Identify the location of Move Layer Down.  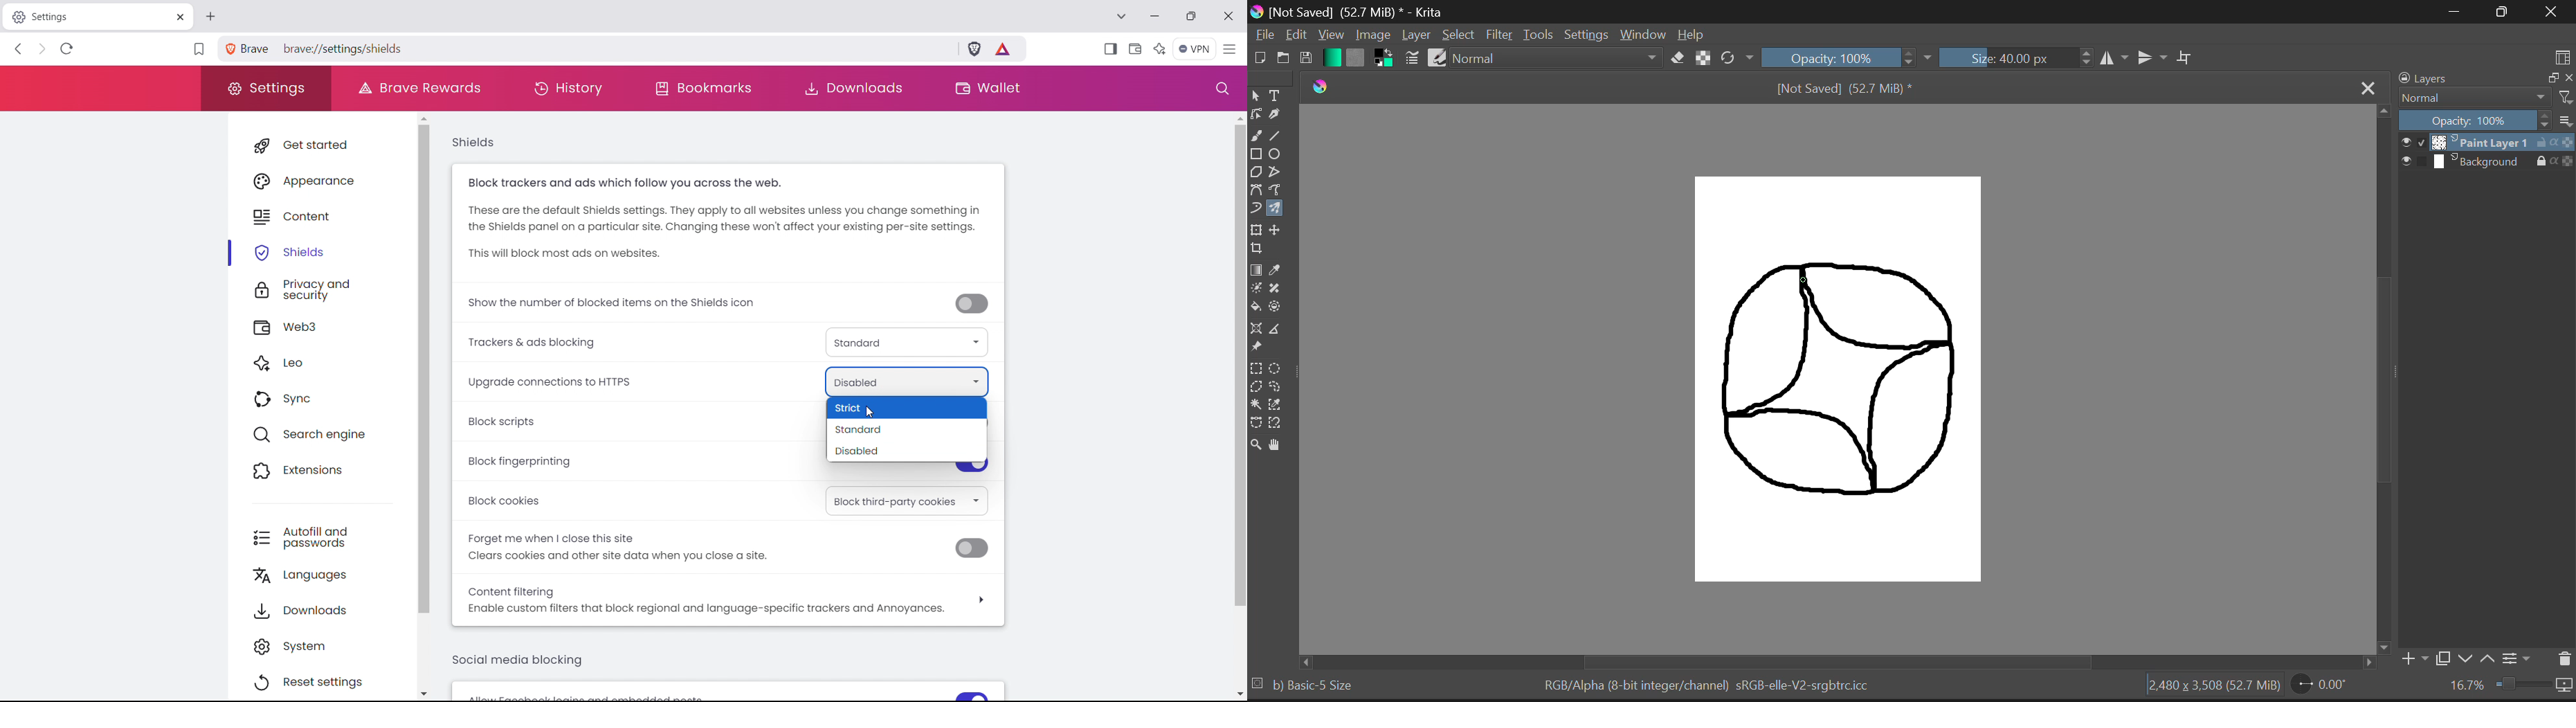
(2468, 659).